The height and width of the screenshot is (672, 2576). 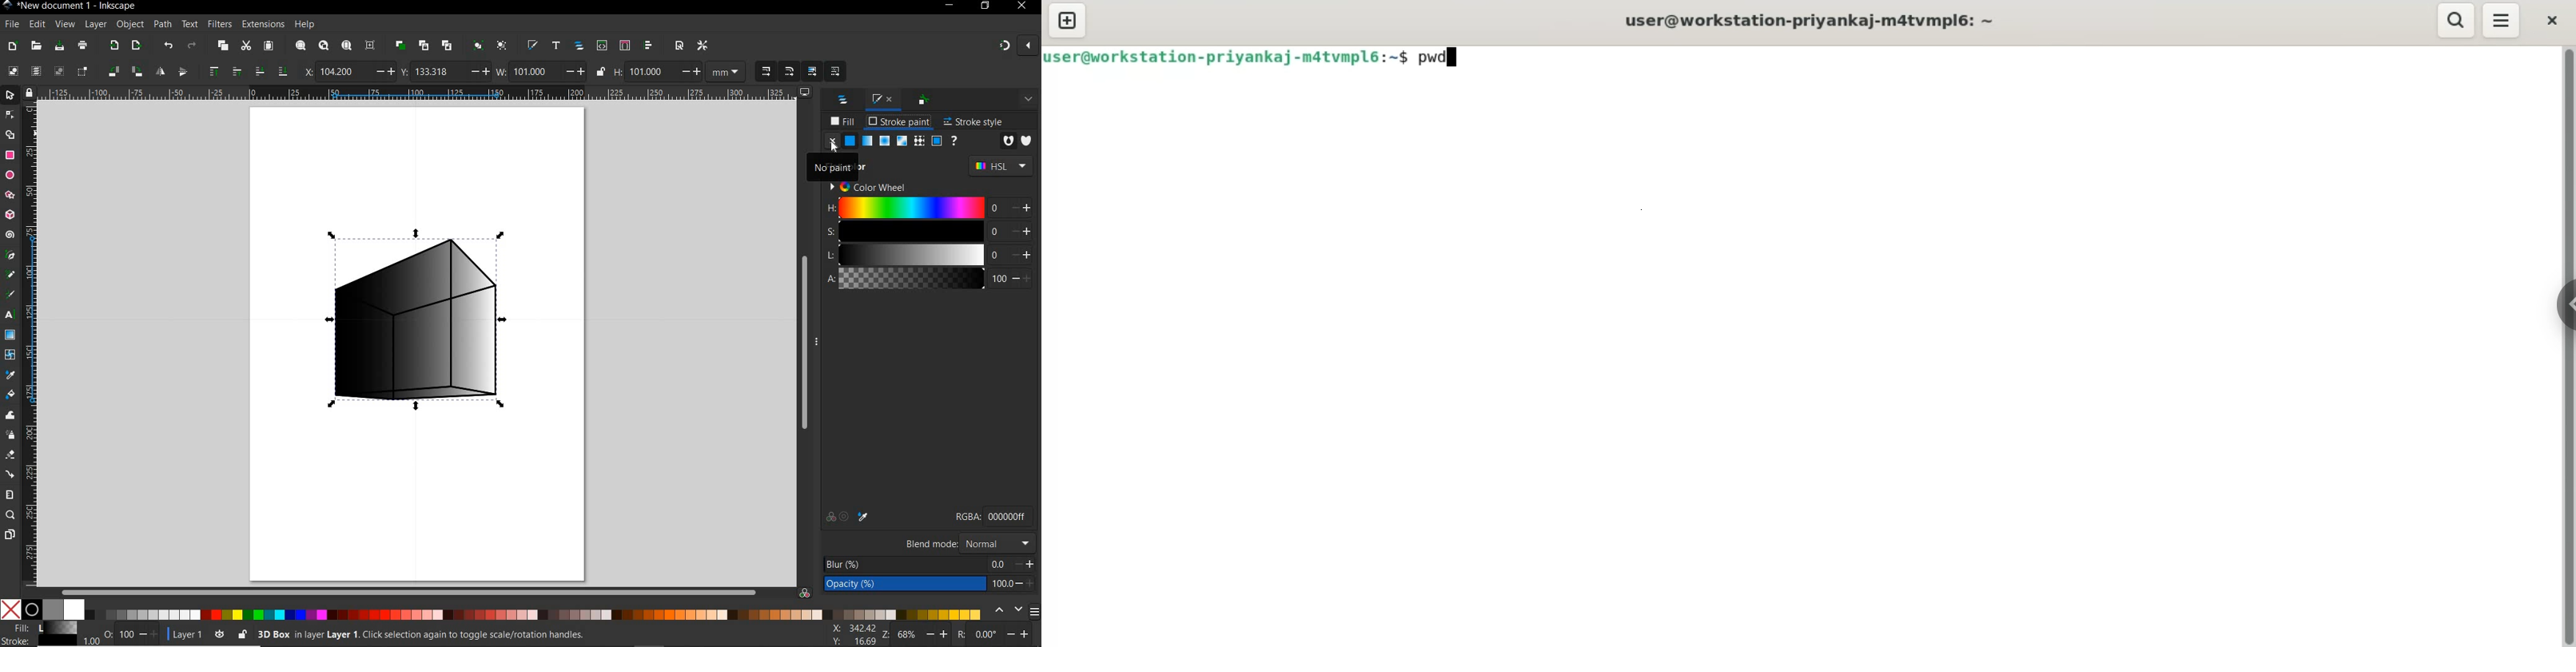 What do you see at coordinates (113, 71) in the screenshot?
I see `OBJECT ROTATE` at bounding box center [113, 71].